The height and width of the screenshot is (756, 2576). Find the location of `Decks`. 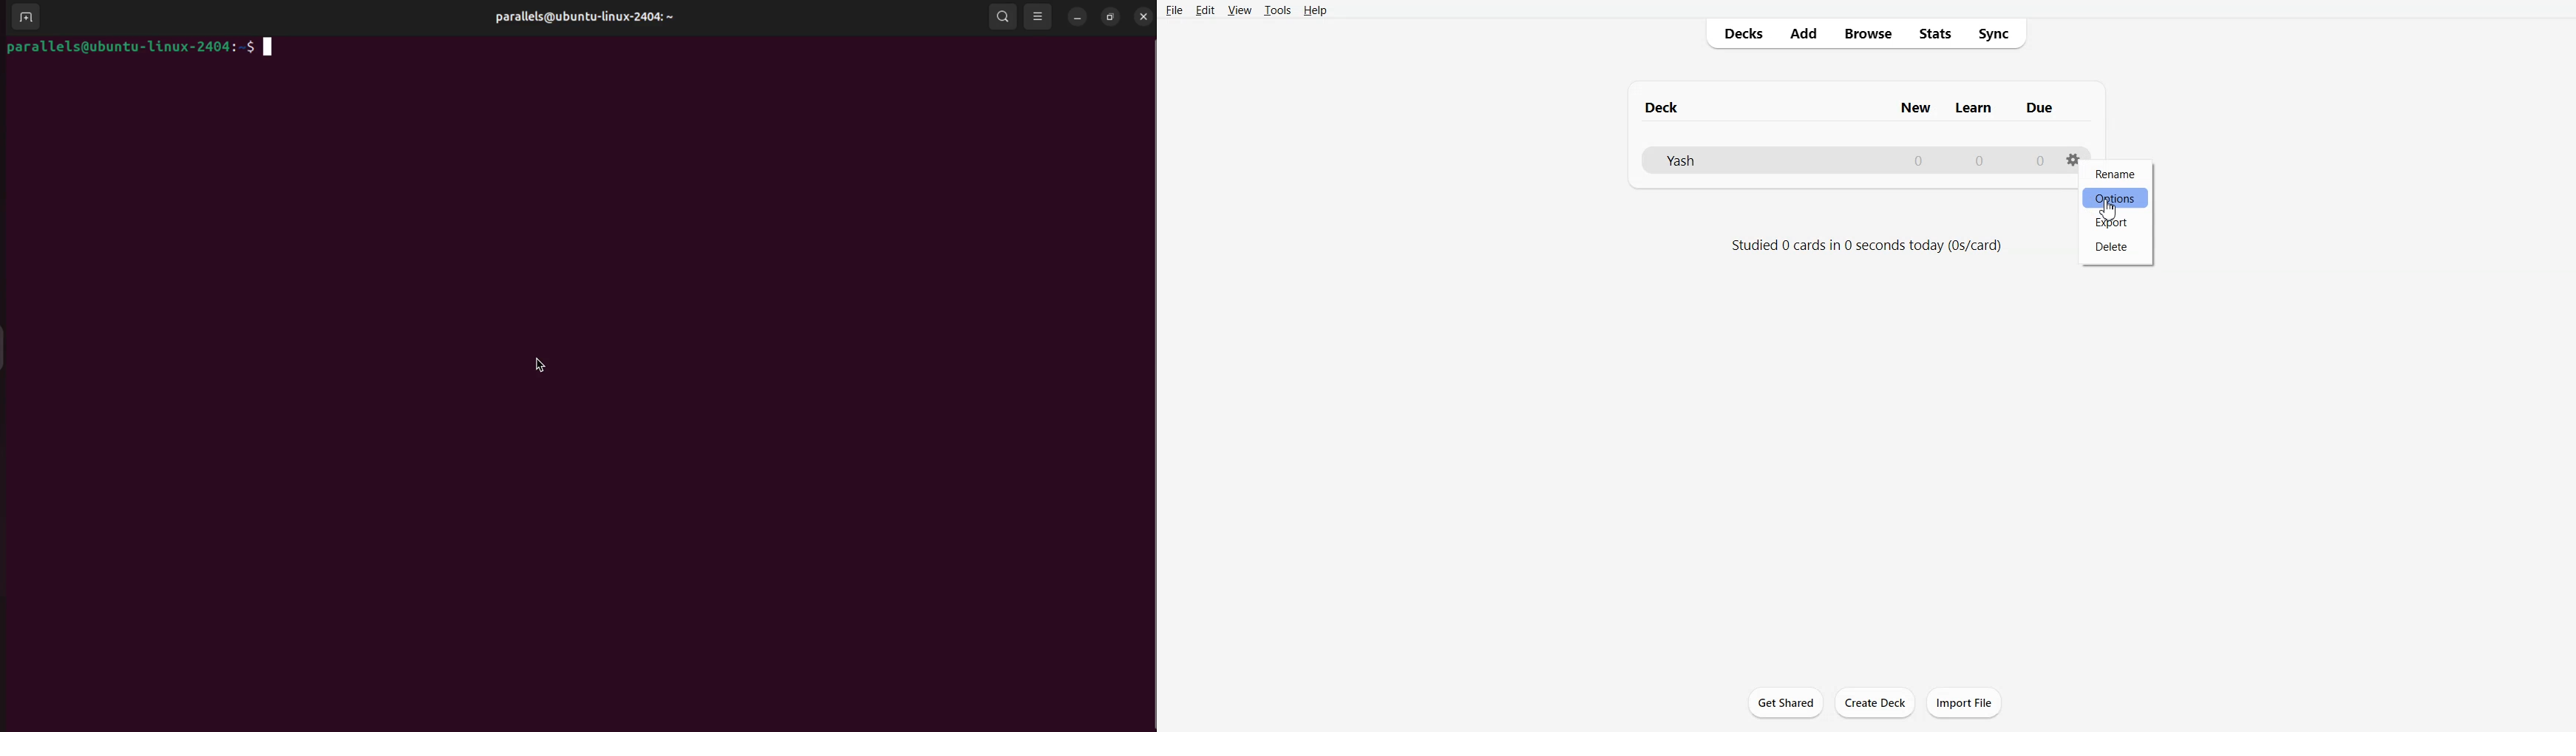

Decks is located at coordinates (1739, 33).